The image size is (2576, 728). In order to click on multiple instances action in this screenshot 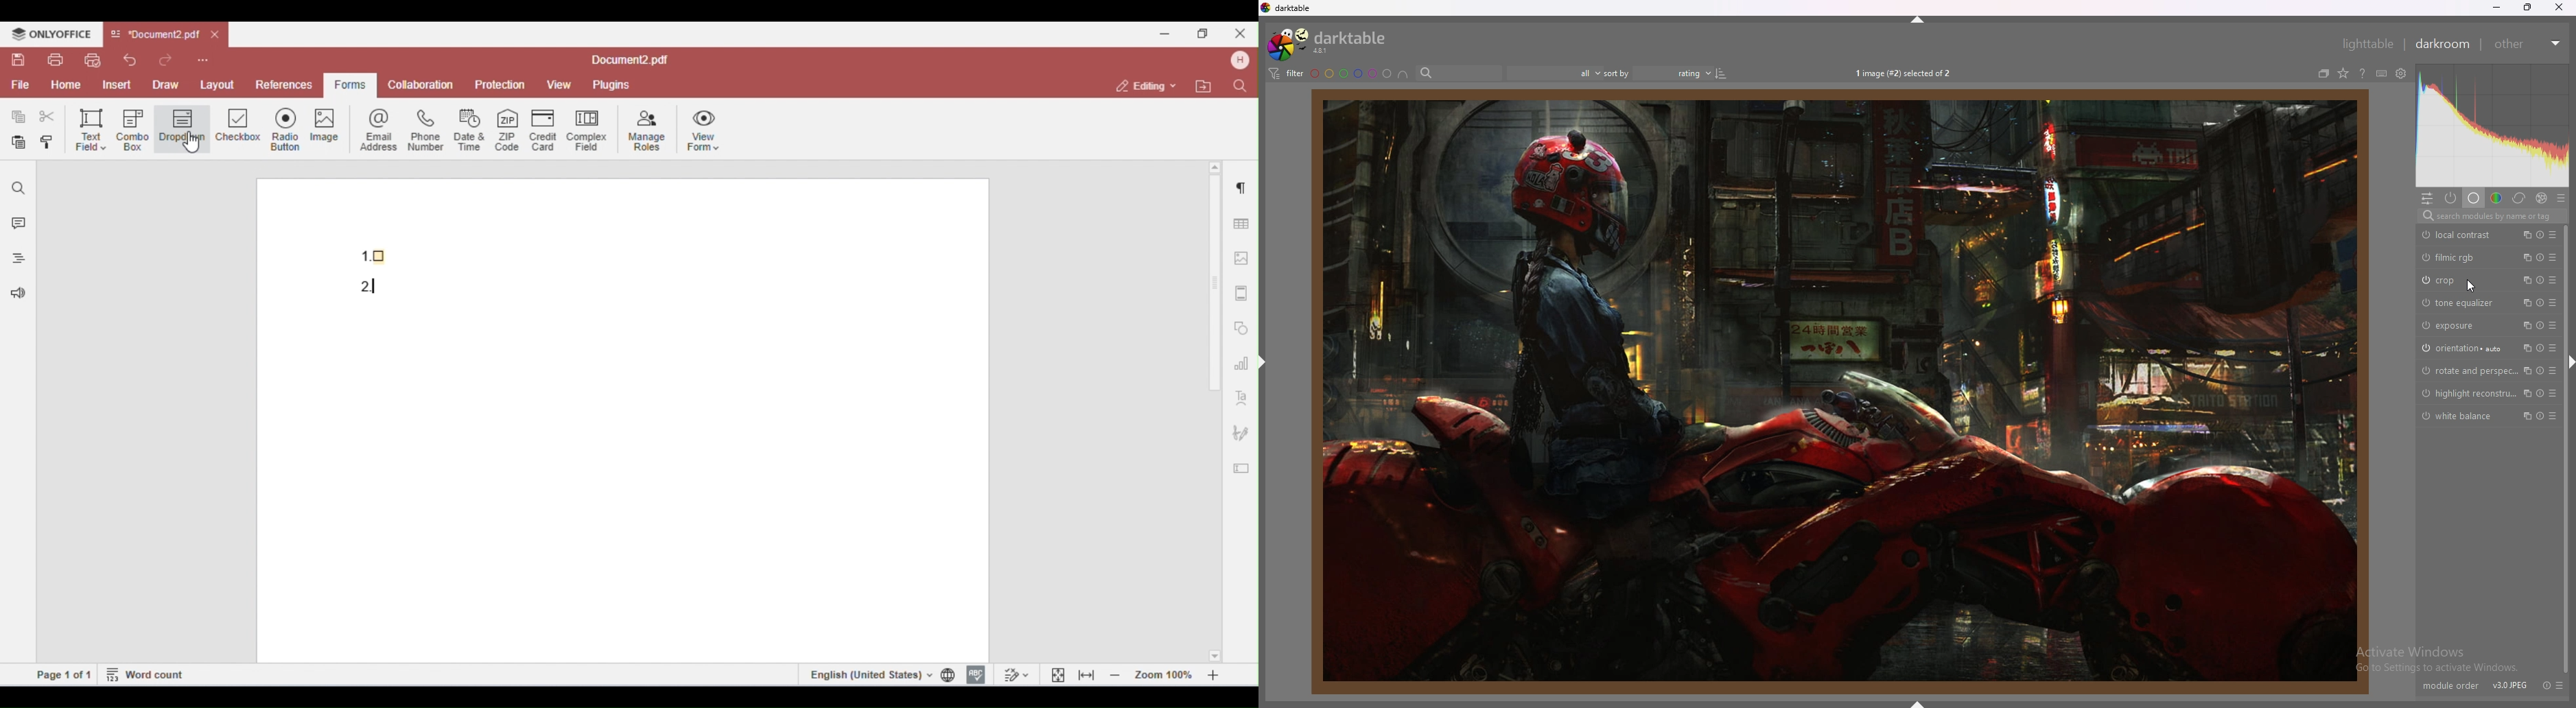, I will do `click(2525, 393)`.